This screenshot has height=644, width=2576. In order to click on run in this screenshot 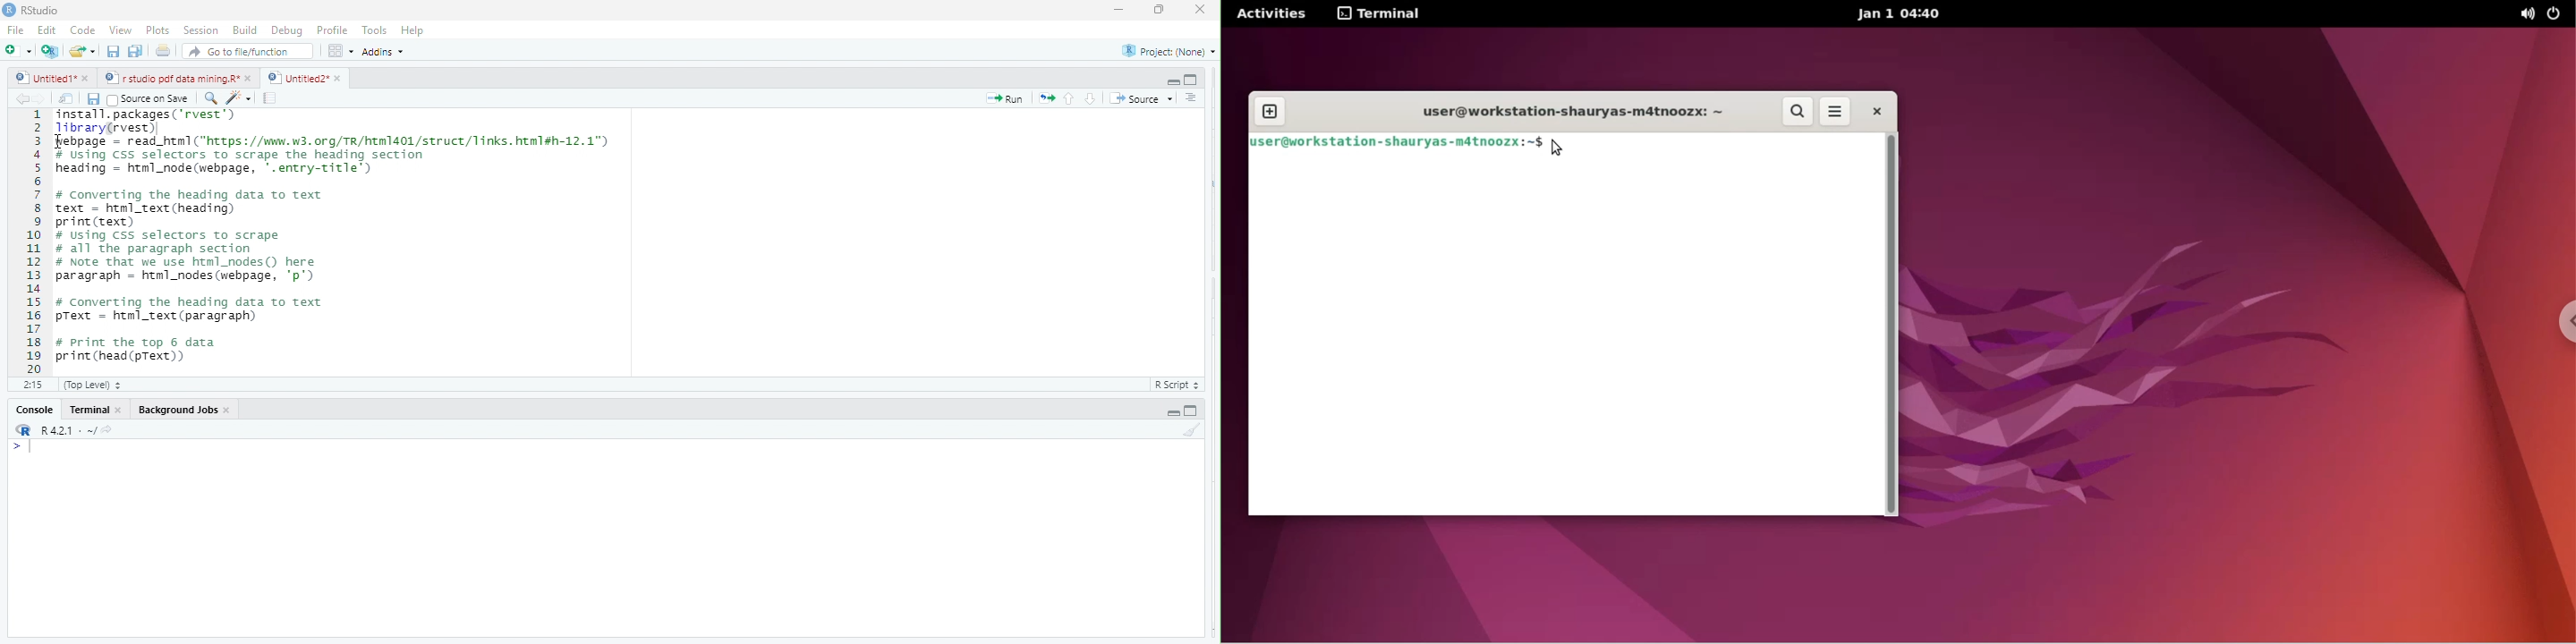, I will do `click(1006, 99)`.